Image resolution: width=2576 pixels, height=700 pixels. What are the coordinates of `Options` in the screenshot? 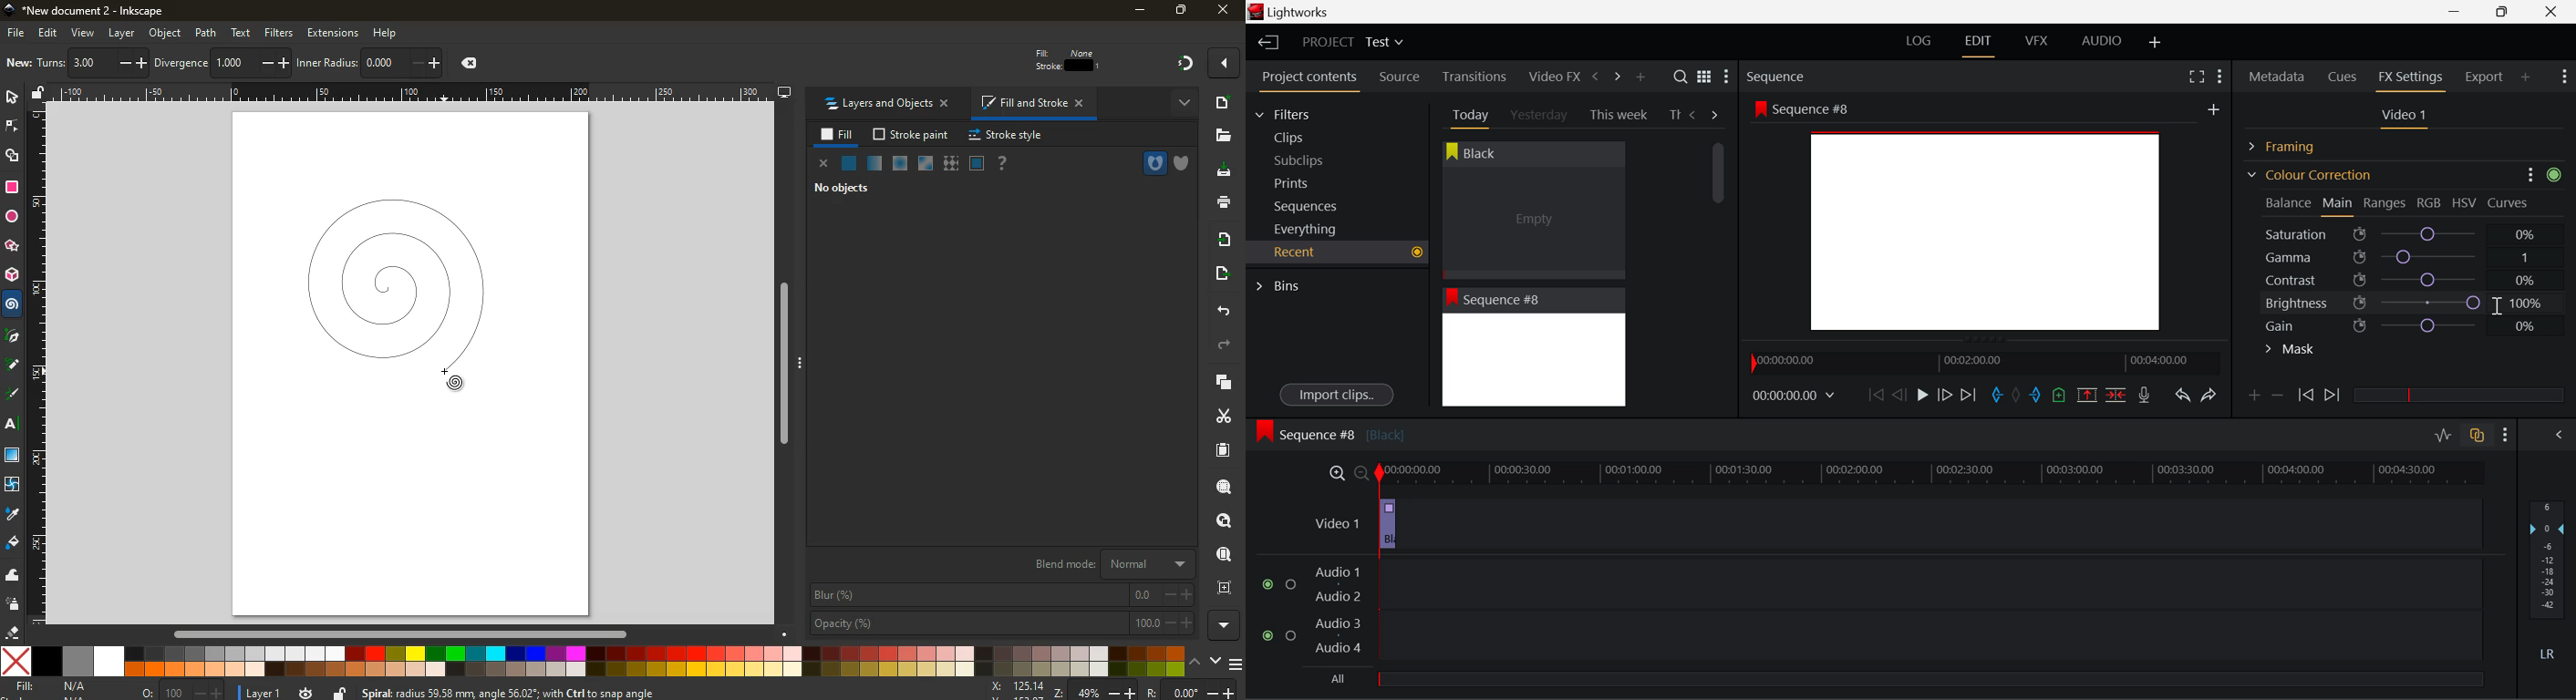 It's located at (2530, 177).